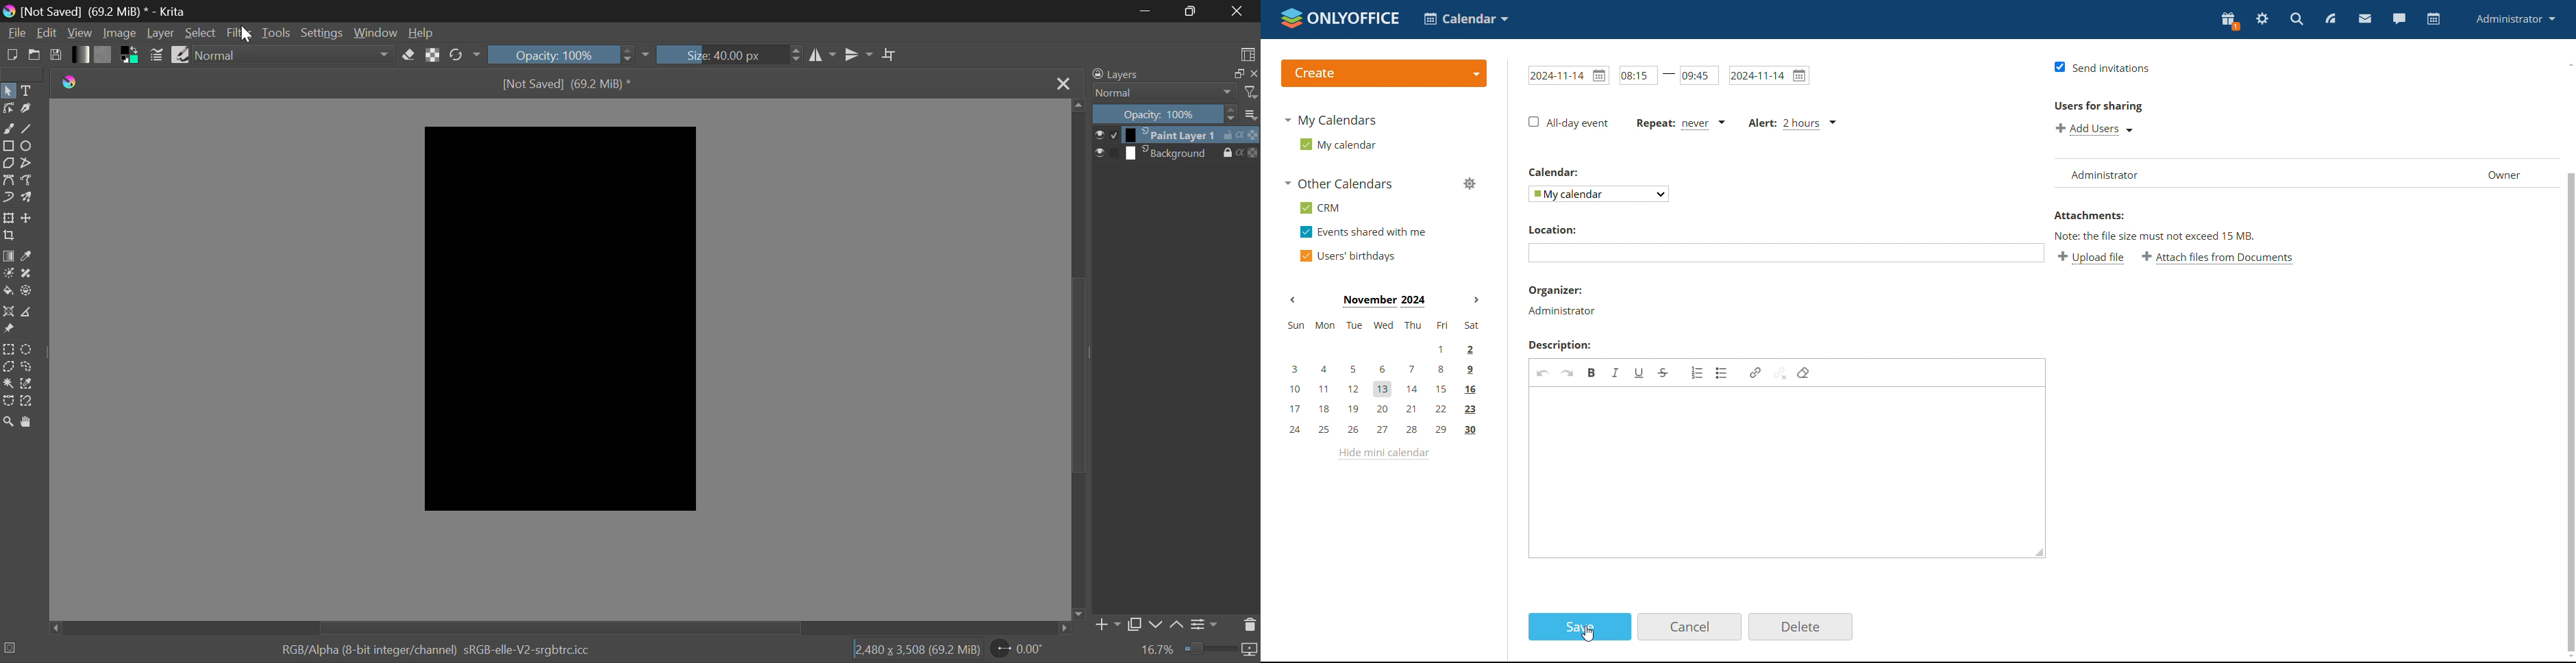 The width and height of the screenshot is (2576, 672). Describe the element at coordinates (8, 92) in the screenshot. I see `Select` at that location.